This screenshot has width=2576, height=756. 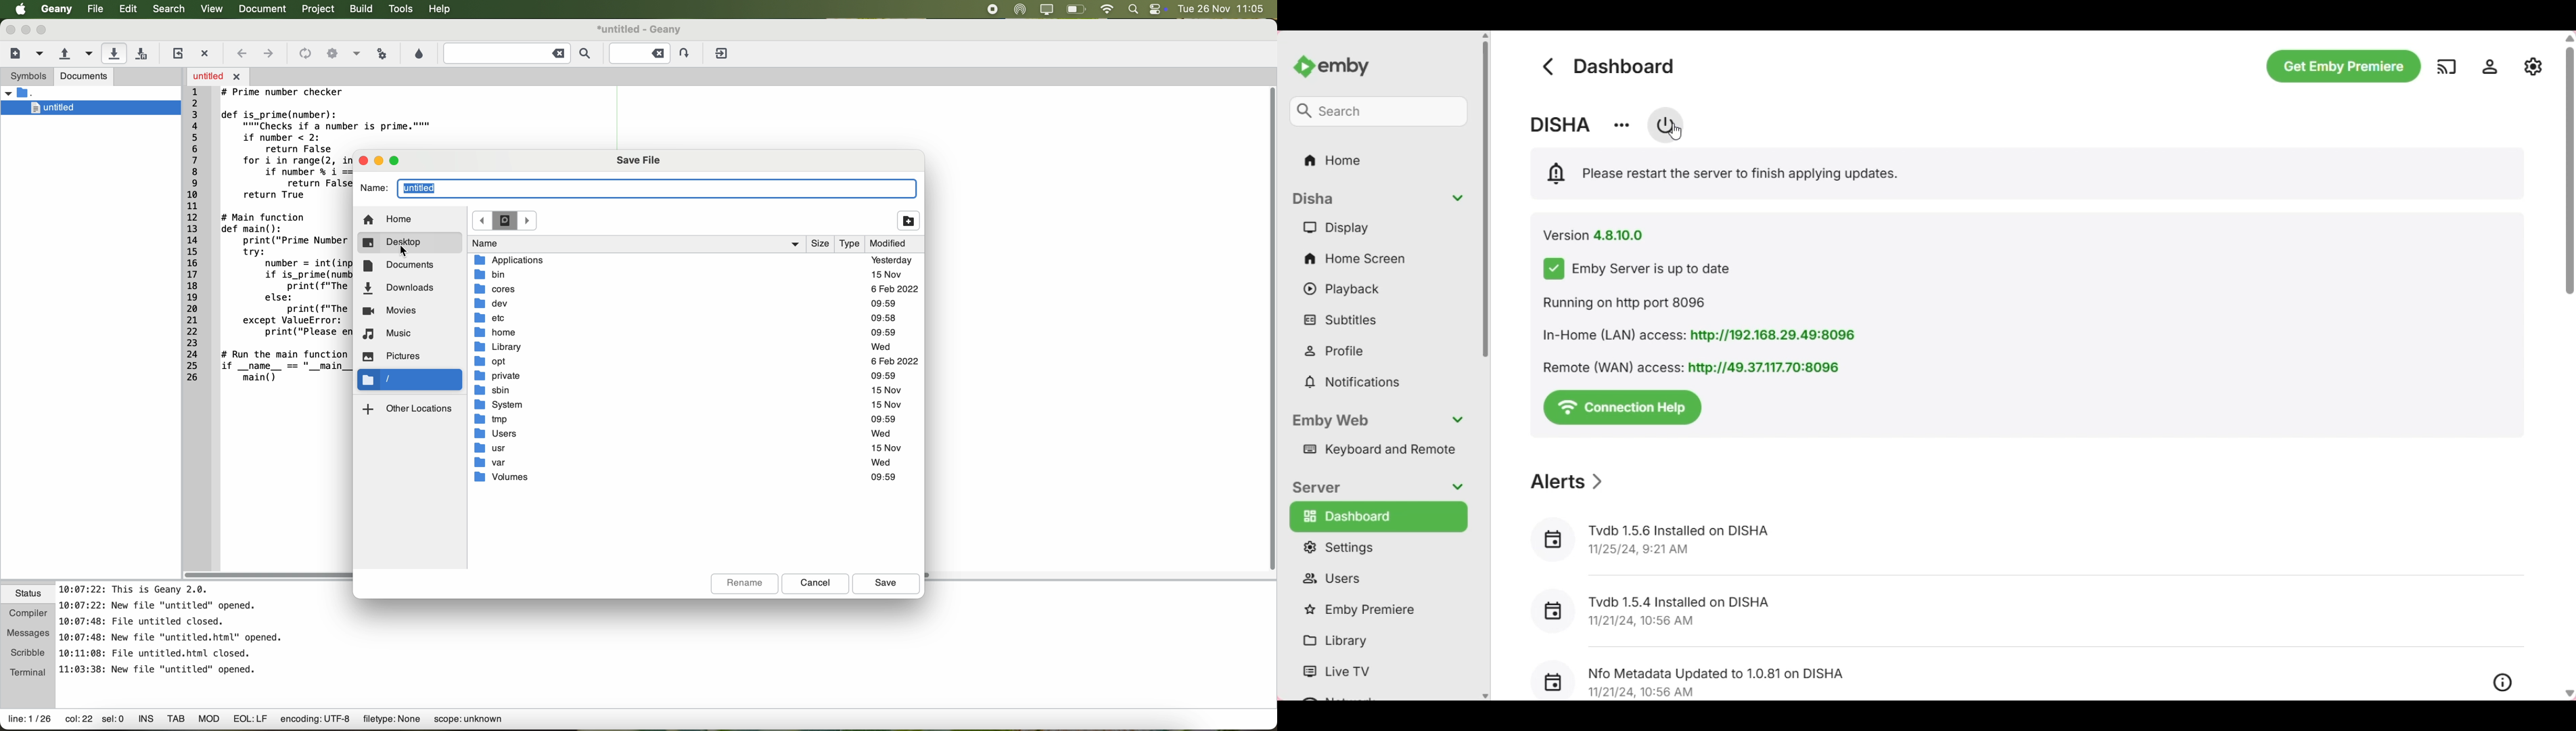 I want to click on folder, so click(x=34, y=93).